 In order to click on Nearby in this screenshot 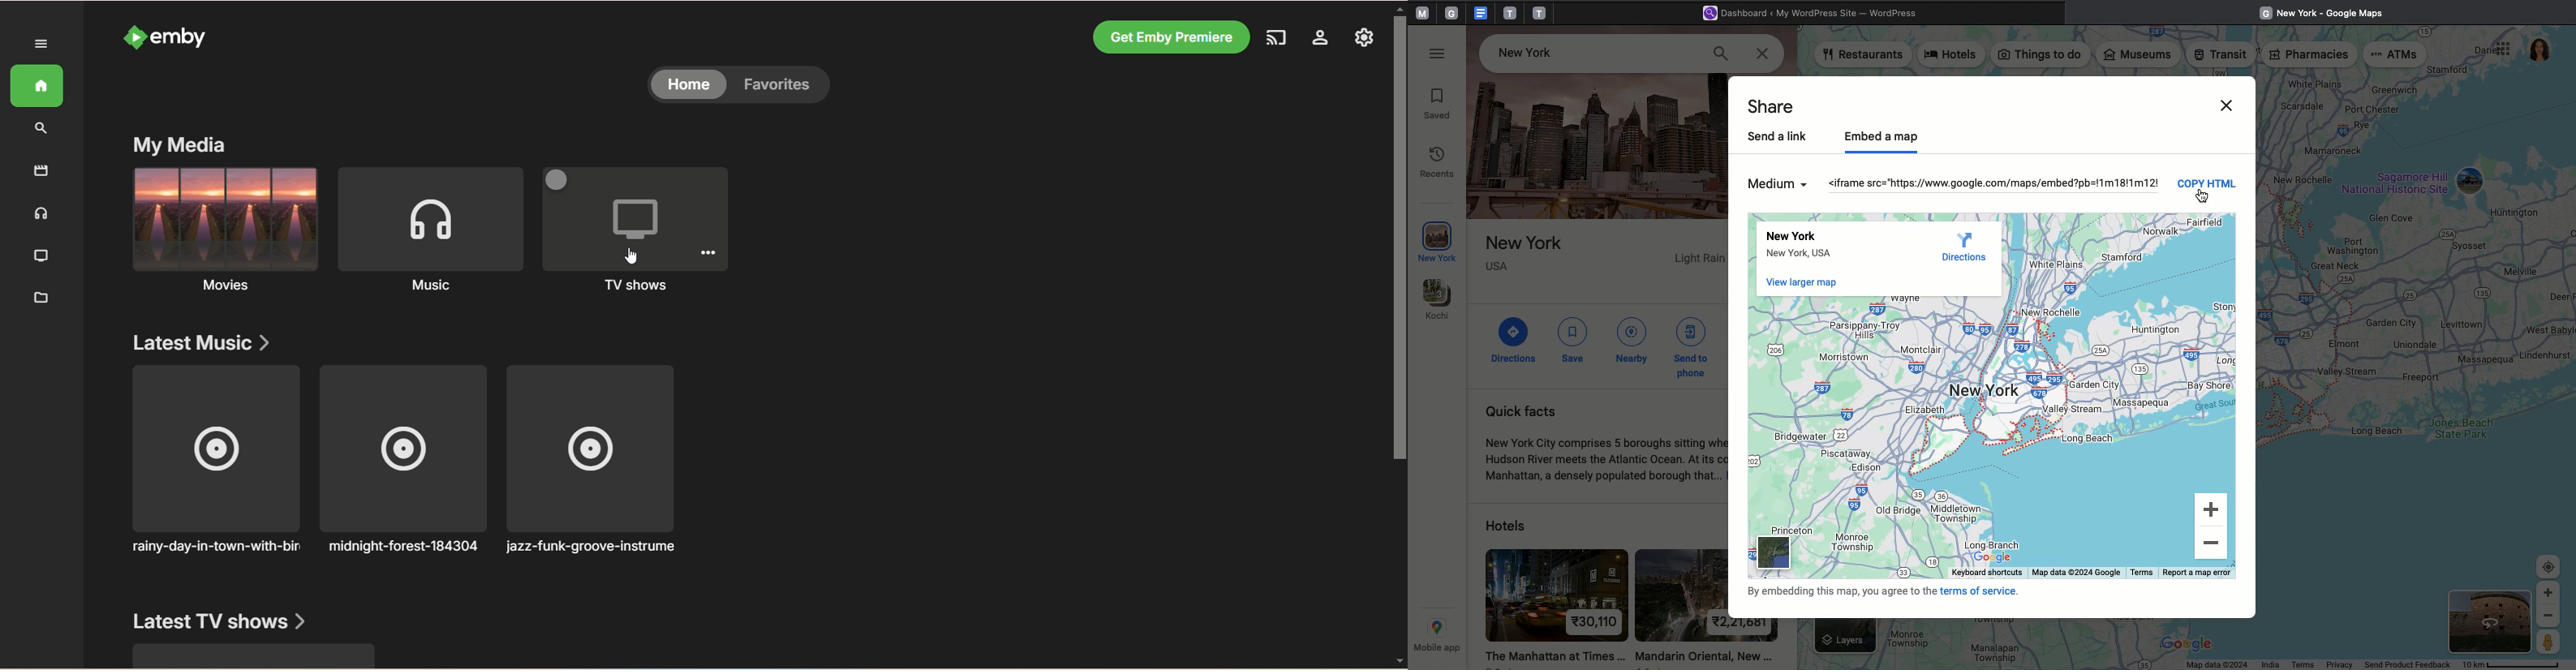, I will do `click(1632, 339)`.